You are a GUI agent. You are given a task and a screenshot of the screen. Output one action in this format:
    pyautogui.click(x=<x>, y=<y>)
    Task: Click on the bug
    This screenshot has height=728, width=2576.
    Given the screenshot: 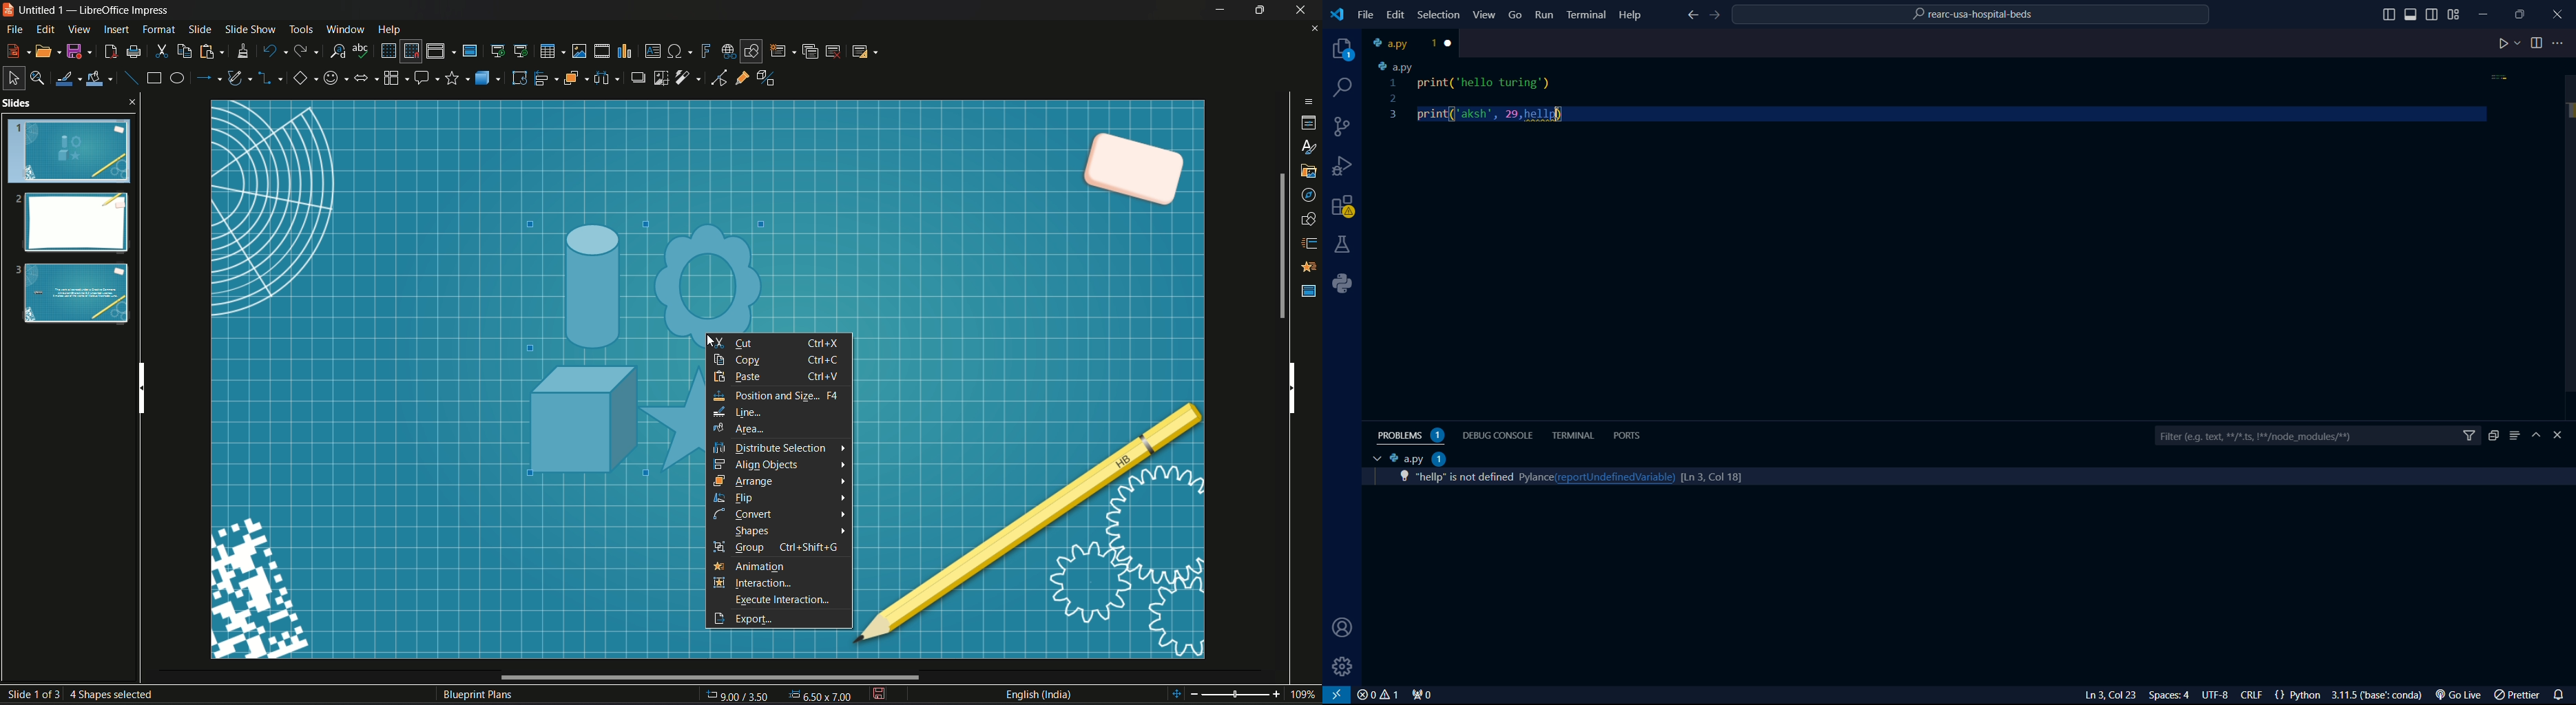 What is the action you would take?
    pyautogui.click(x=1345, y=163)
    